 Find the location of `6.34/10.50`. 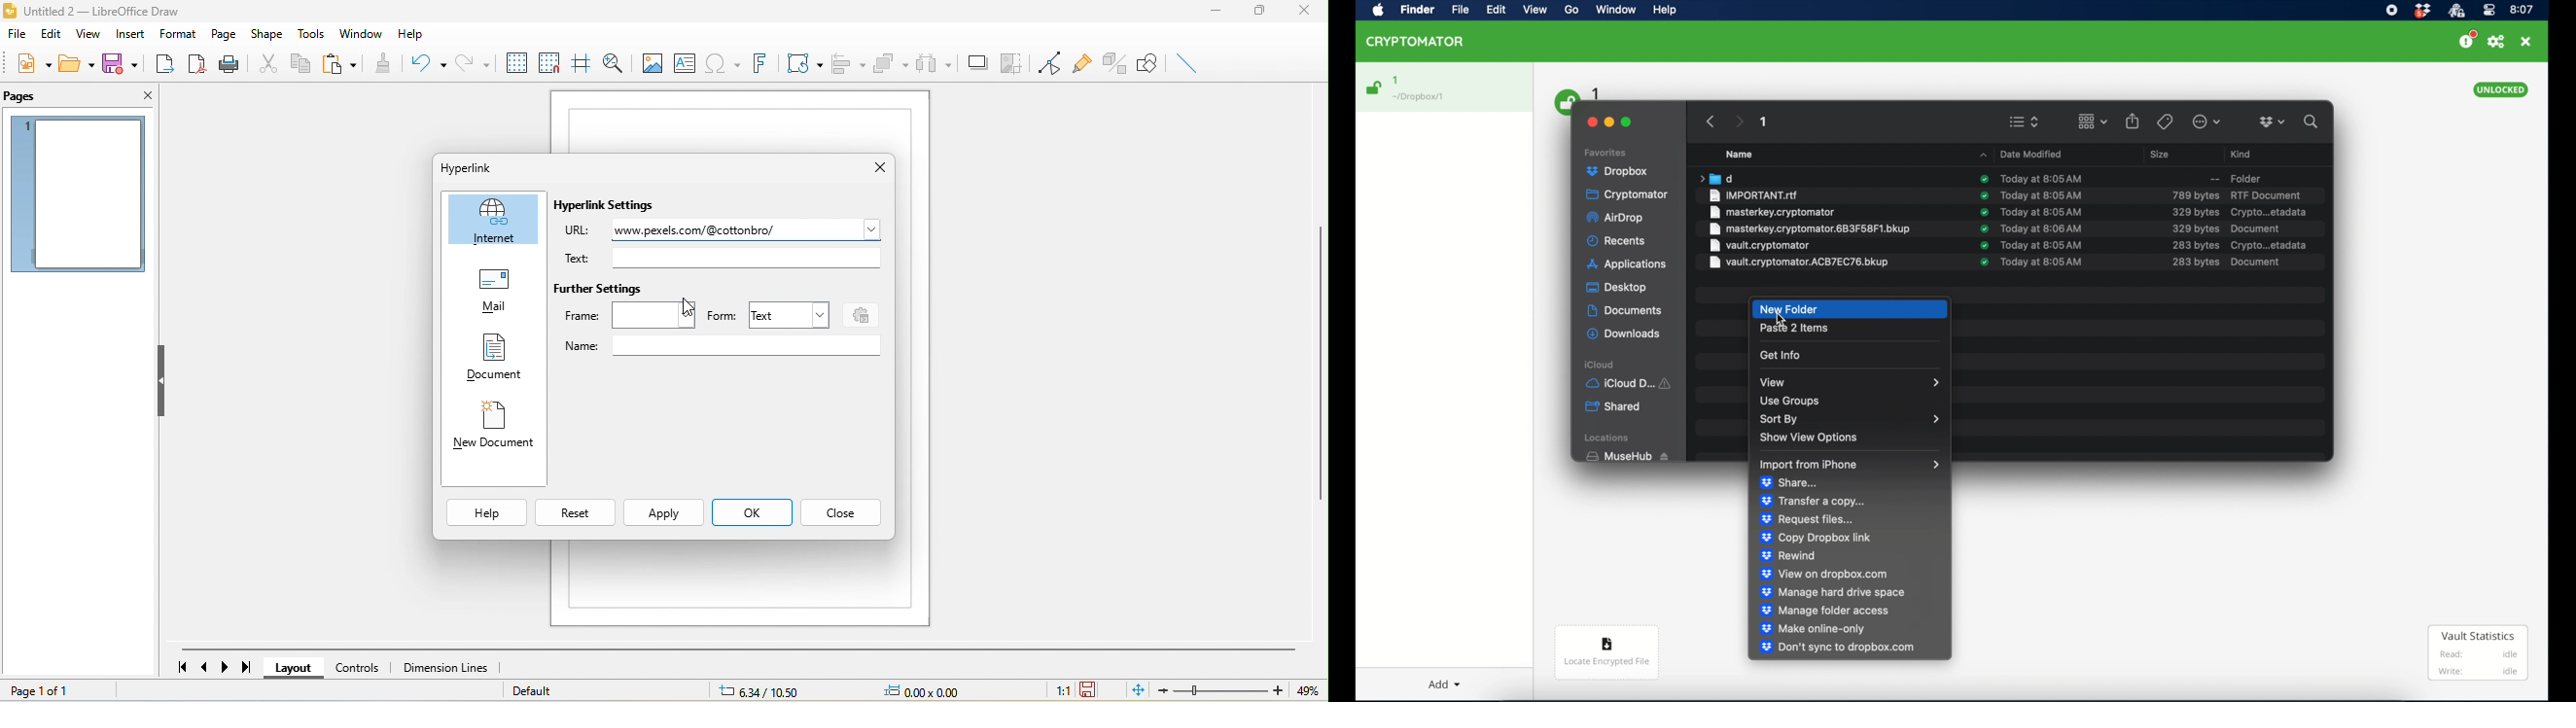

6.34/10.50 is located at coordinates (772, 691).